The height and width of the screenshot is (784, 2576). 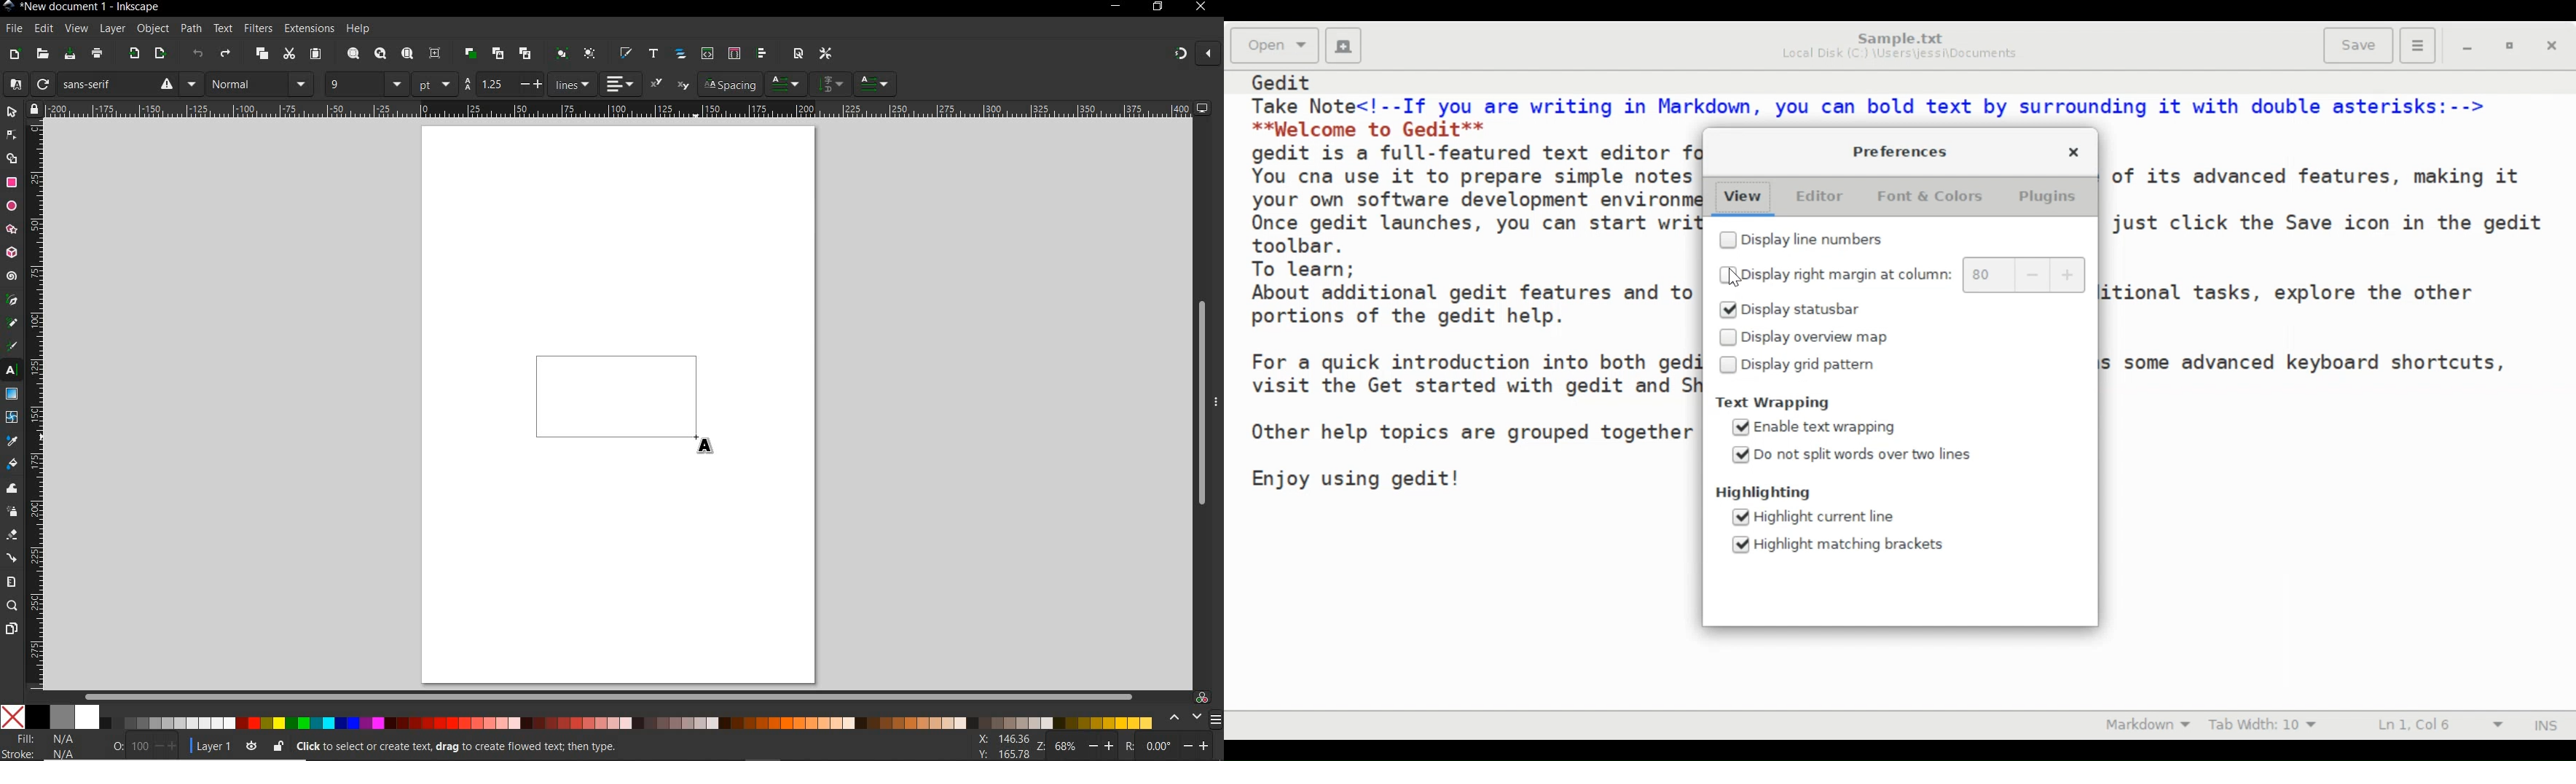 What do you see at coordinates (12, 537) in the screenshot?
I see `eraser tool` at bounding box center [12, 537].